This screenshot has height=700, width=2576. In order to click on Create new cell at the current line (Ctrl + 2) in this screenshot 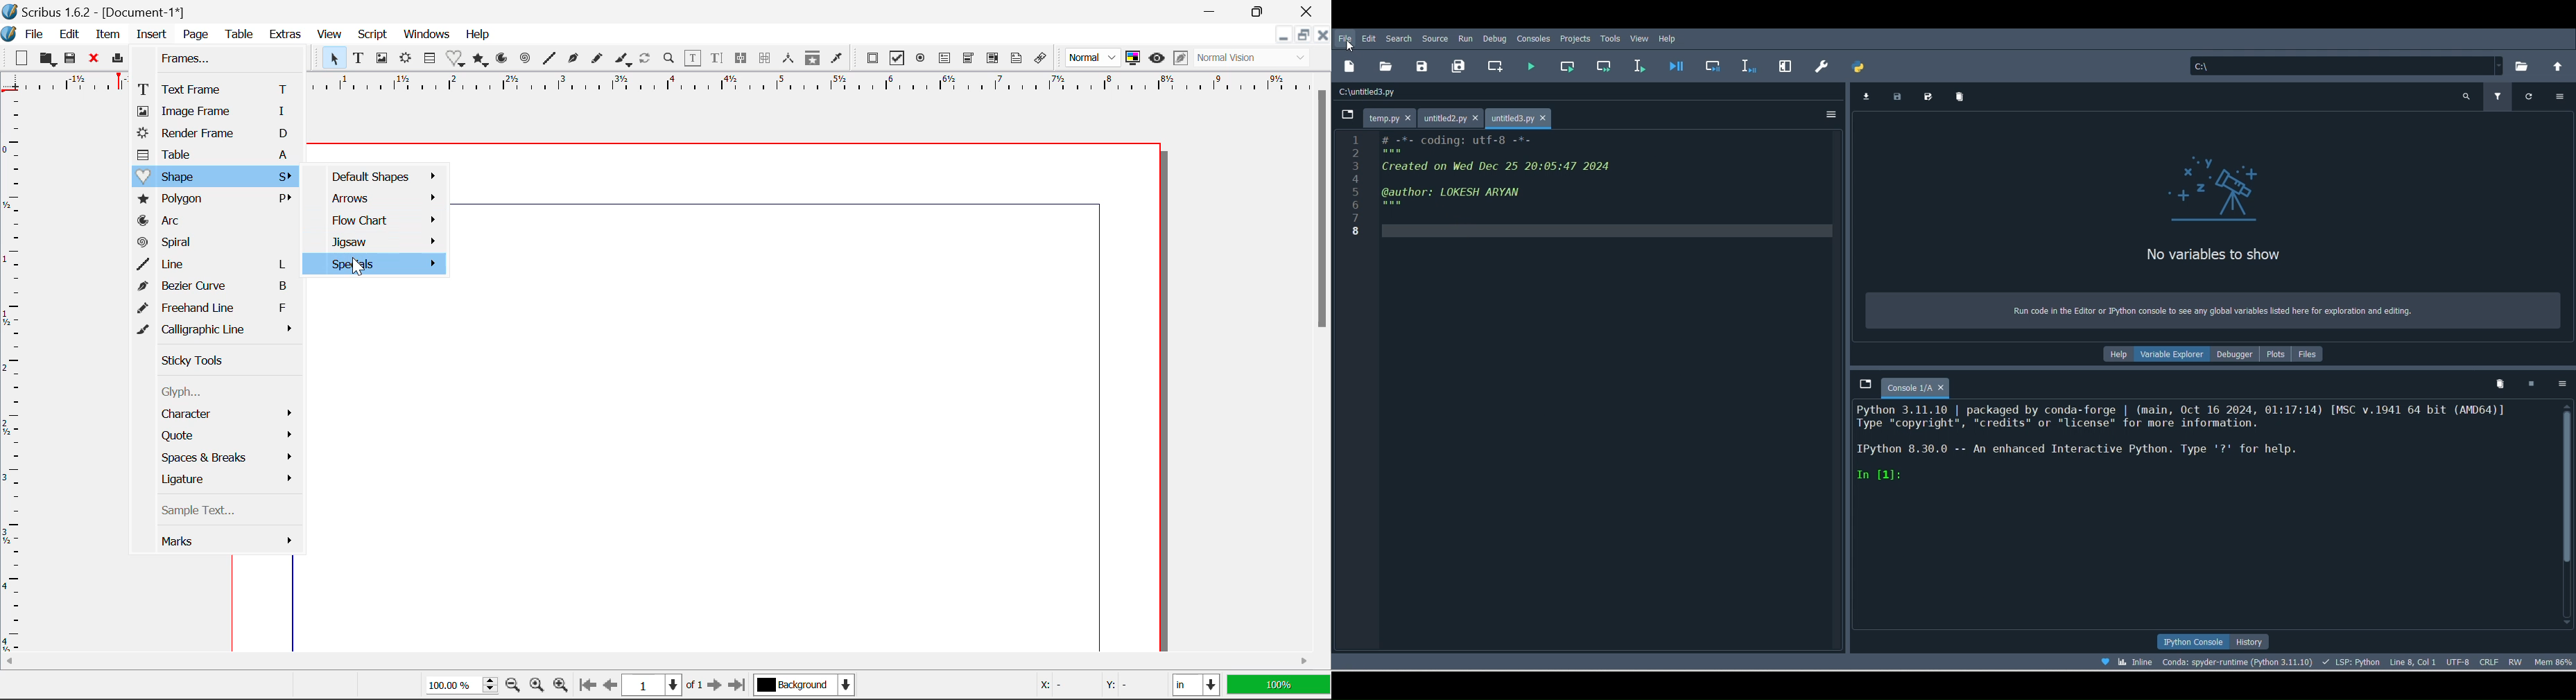, I will do `click(1495, 65)`.